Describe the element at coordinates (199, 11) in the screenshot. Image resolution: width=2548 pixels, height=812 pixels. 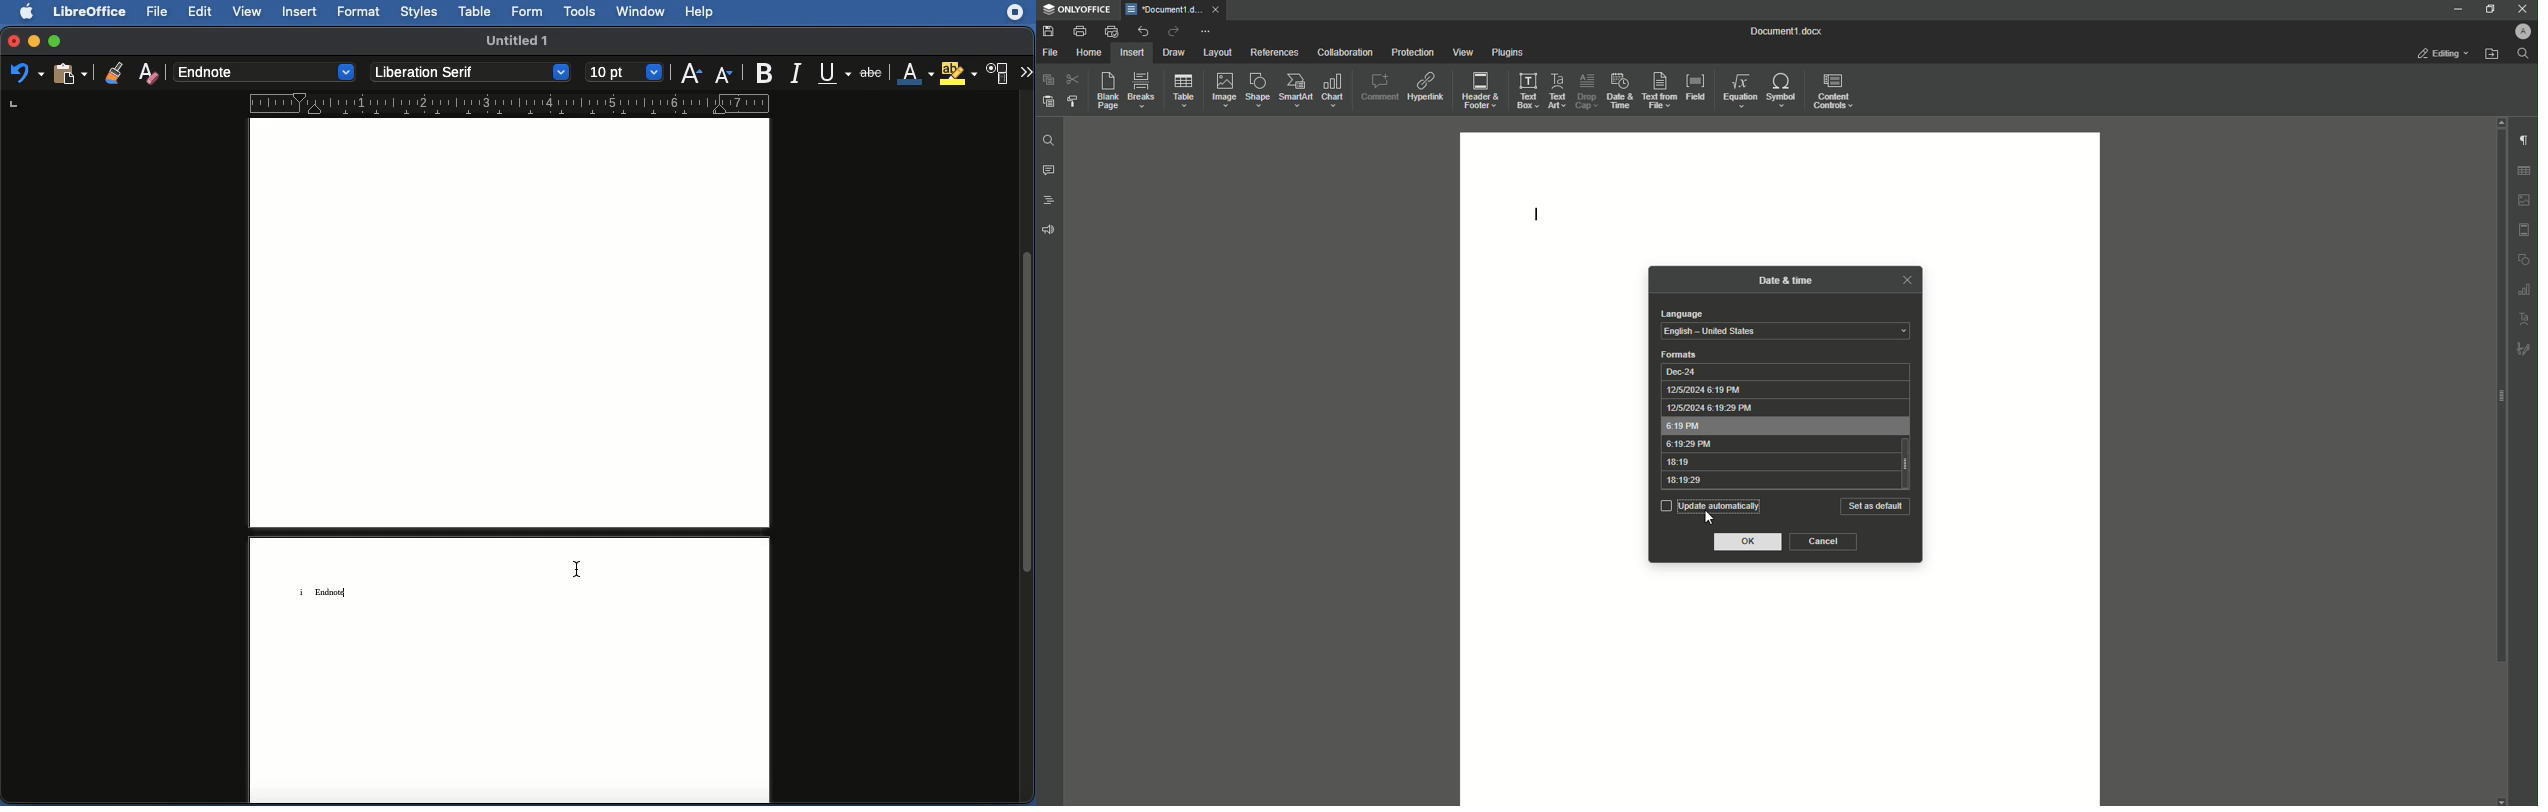
I see `Edit` at that location.